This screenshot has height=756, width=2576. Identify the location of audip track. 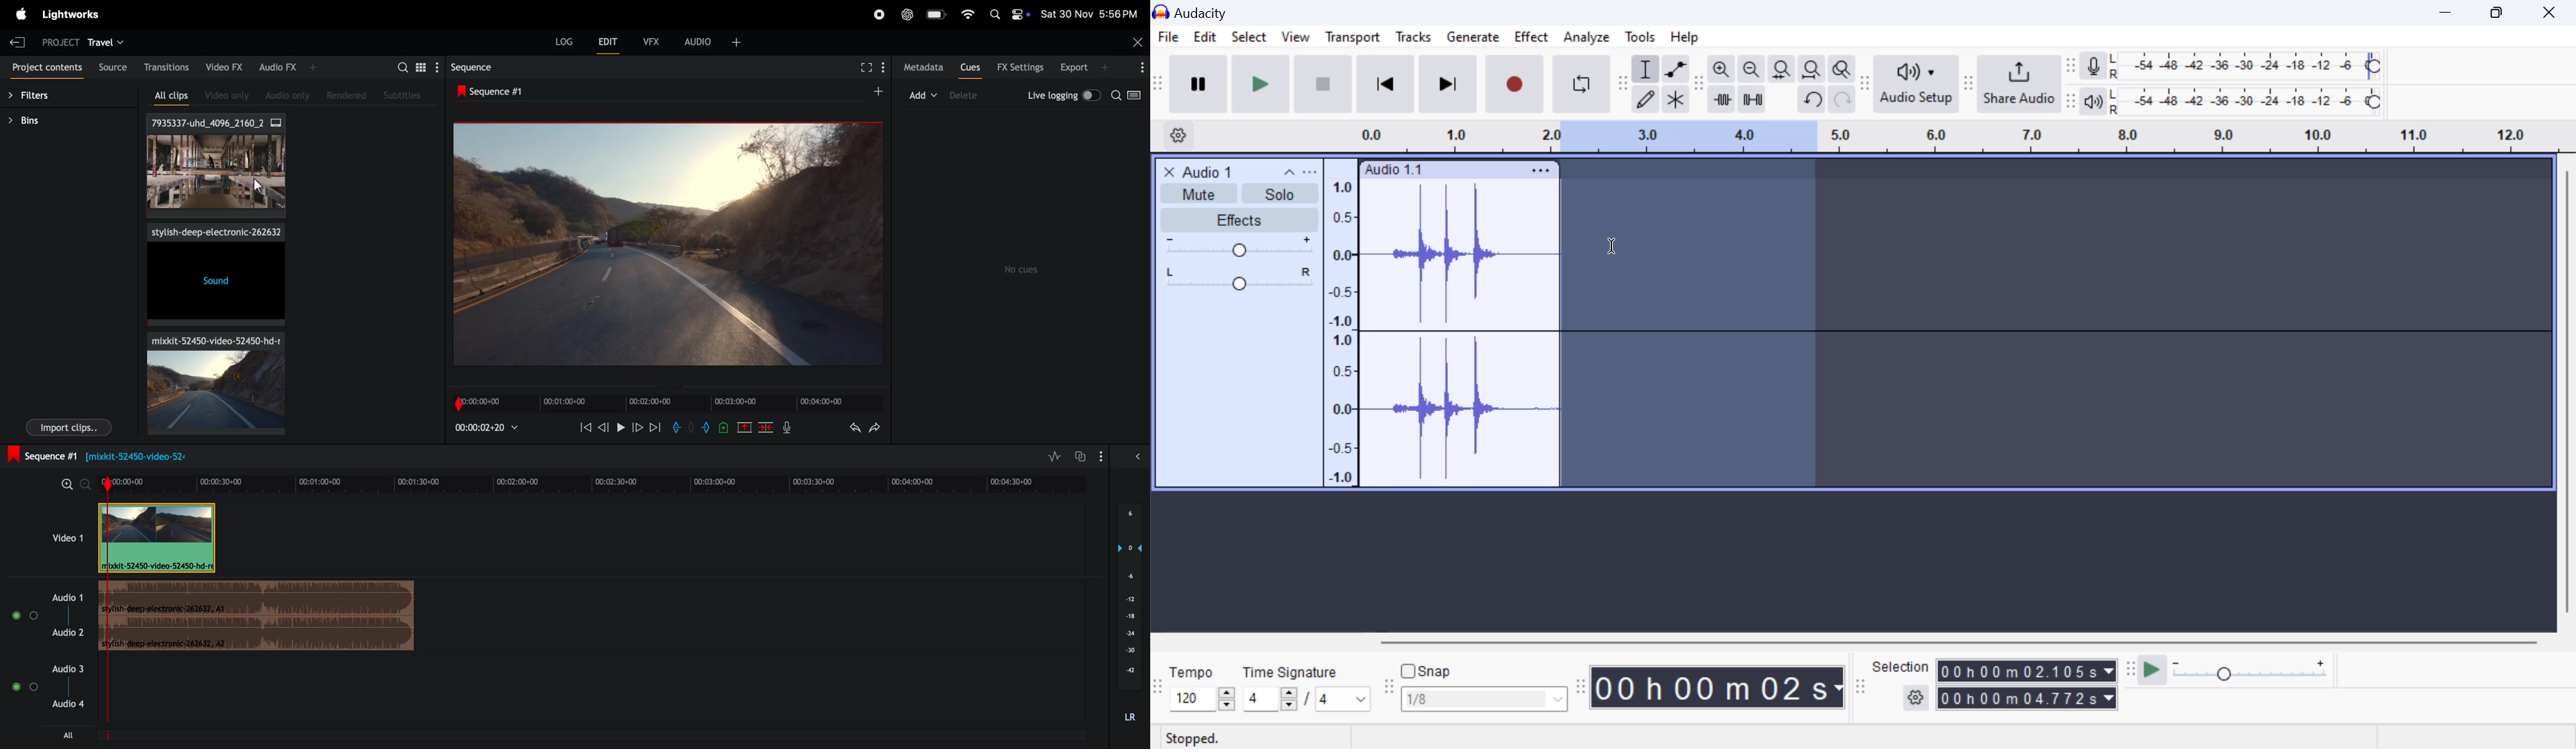
(259, 617).